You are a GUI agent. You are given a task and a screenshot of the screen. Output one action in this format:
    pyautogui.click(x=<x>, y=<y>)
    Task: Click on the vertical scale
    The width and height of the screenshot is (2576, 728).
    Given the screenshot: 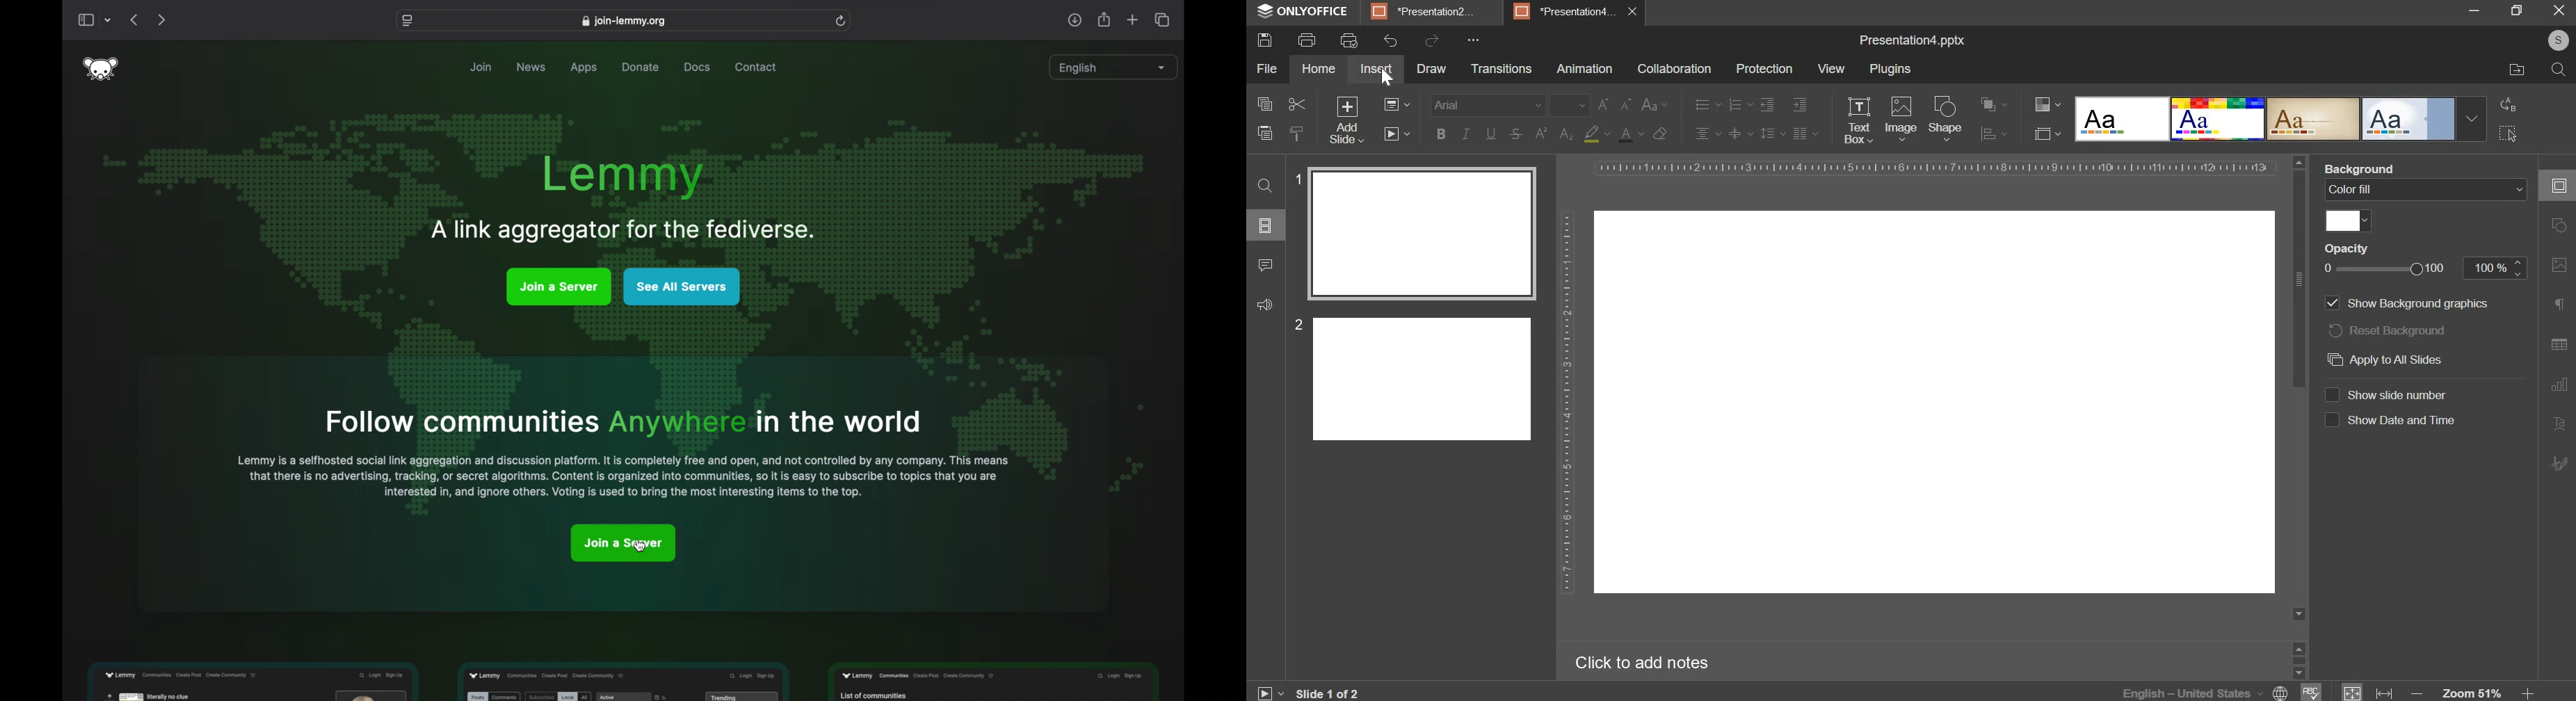 What is the action you would take?
    pyautogui.click(x=1563, y=404)
    